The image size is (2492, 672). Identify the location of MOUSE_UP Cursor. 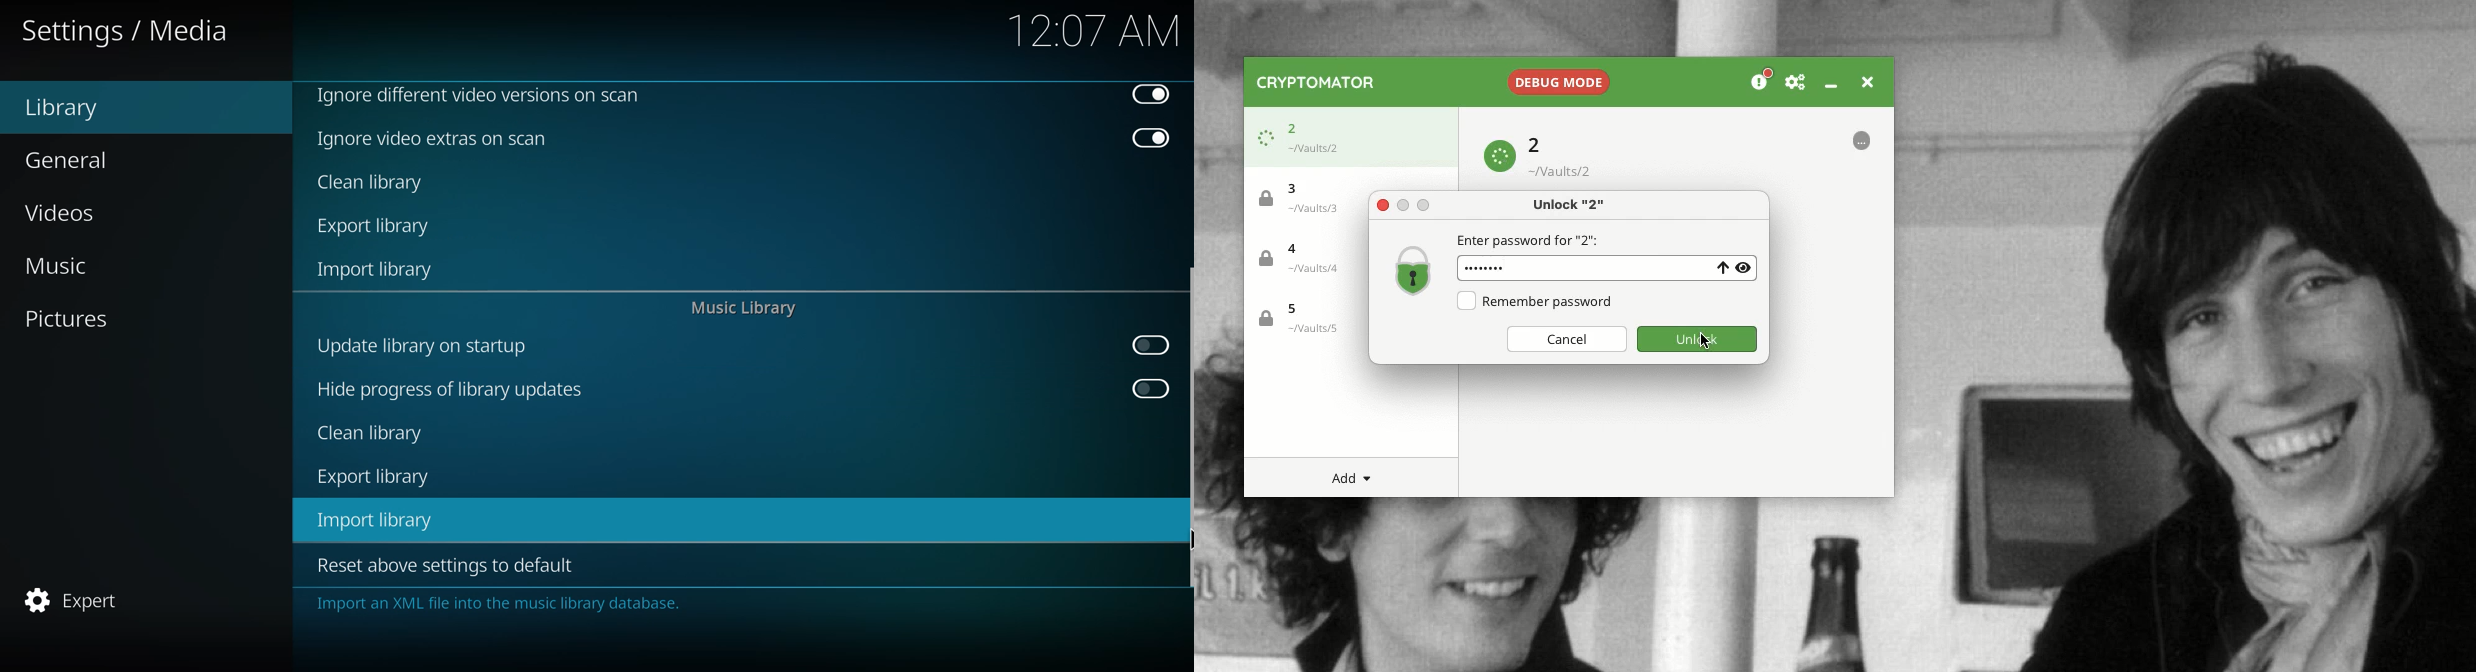
(1188, 534).